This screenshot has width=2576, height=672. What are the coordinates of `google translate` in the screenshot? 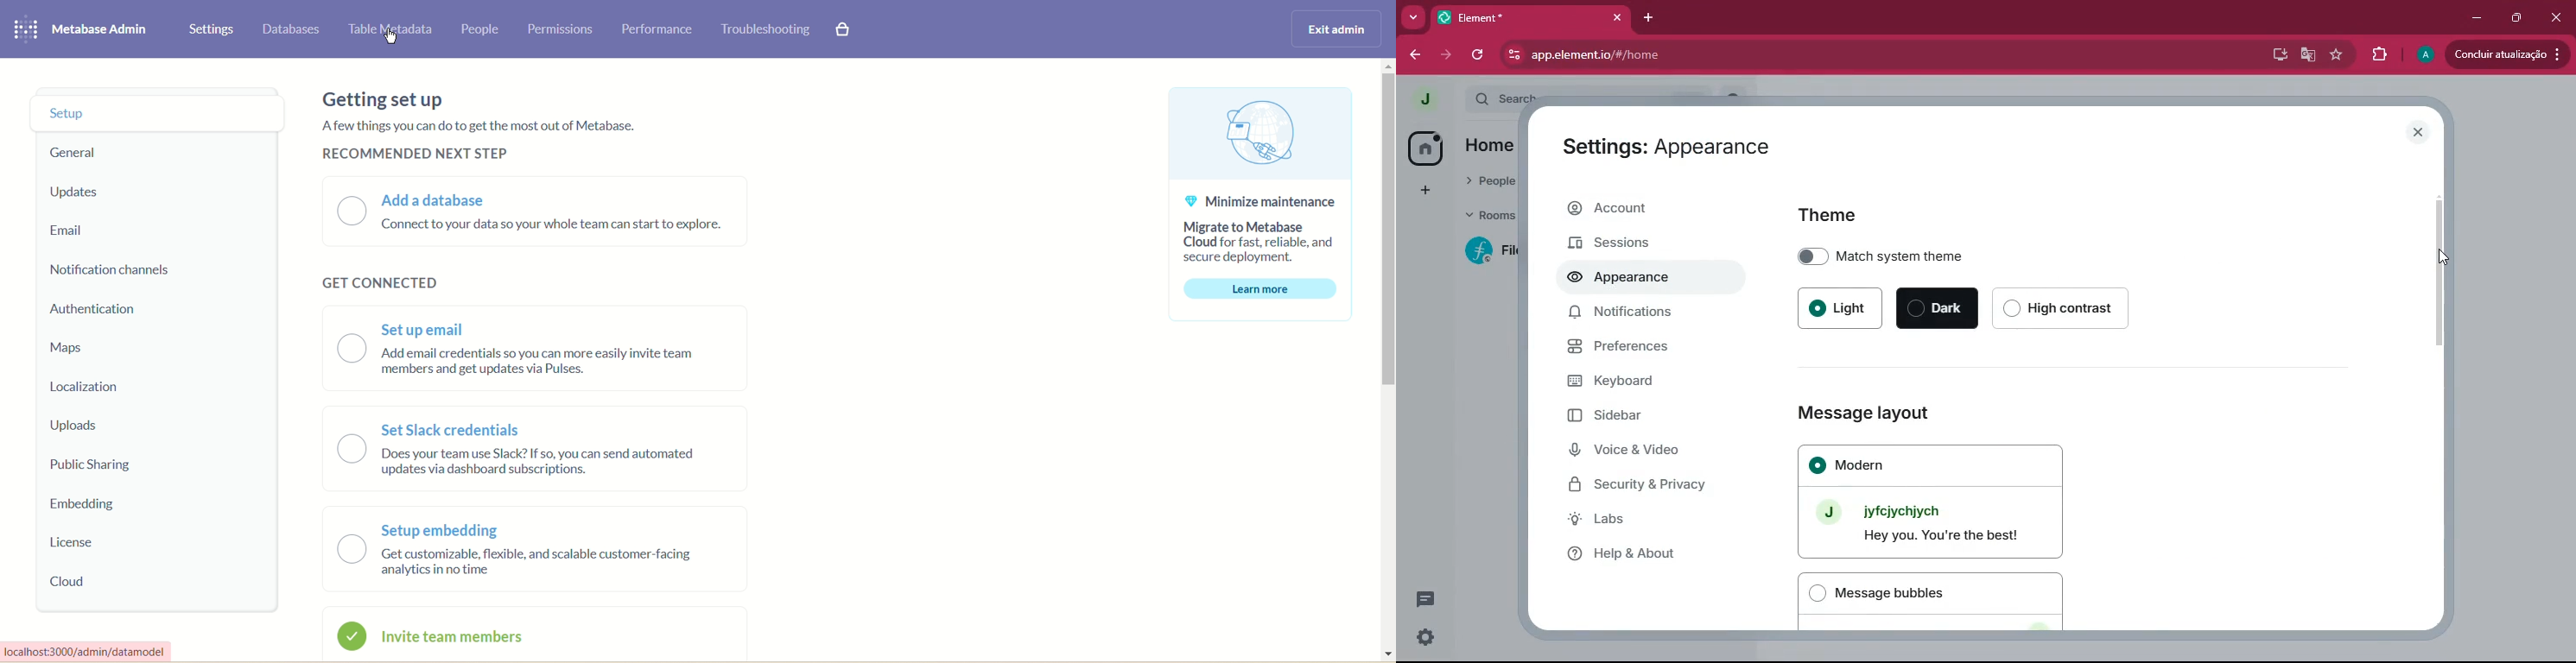 It's located at (2308, 57).